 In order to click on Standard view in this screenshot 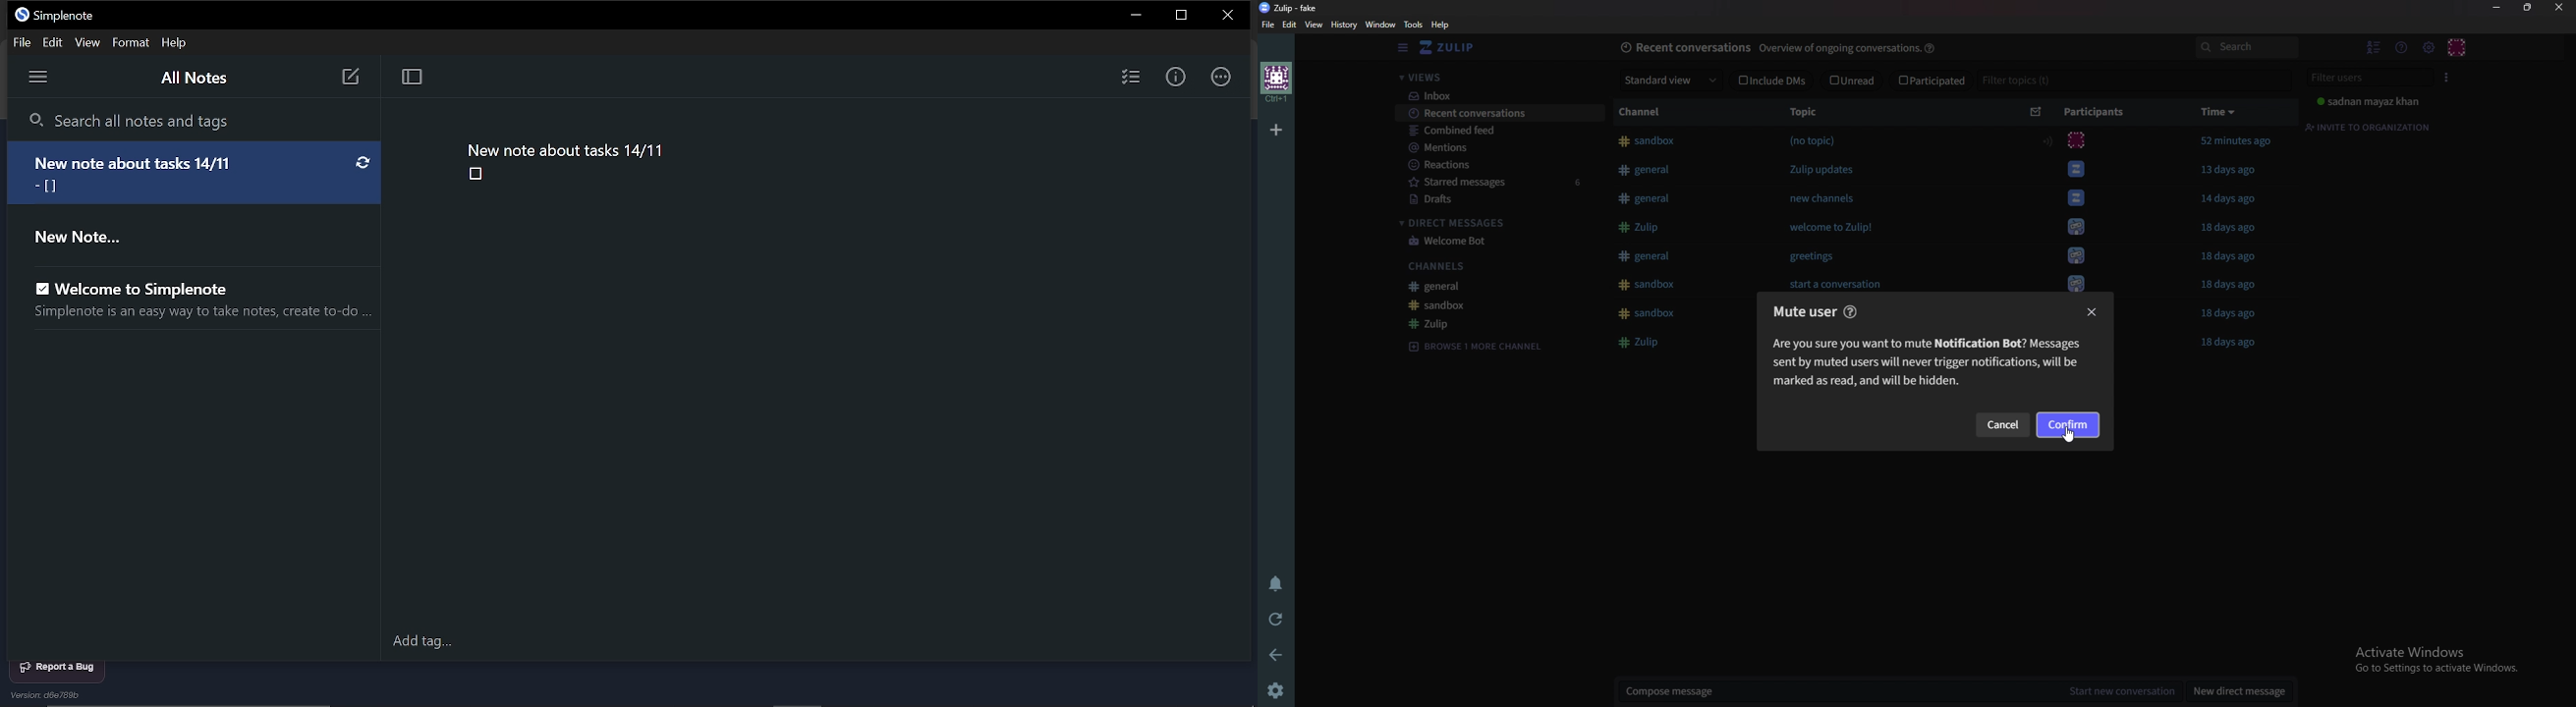, I will do `click(1669, 80)`.